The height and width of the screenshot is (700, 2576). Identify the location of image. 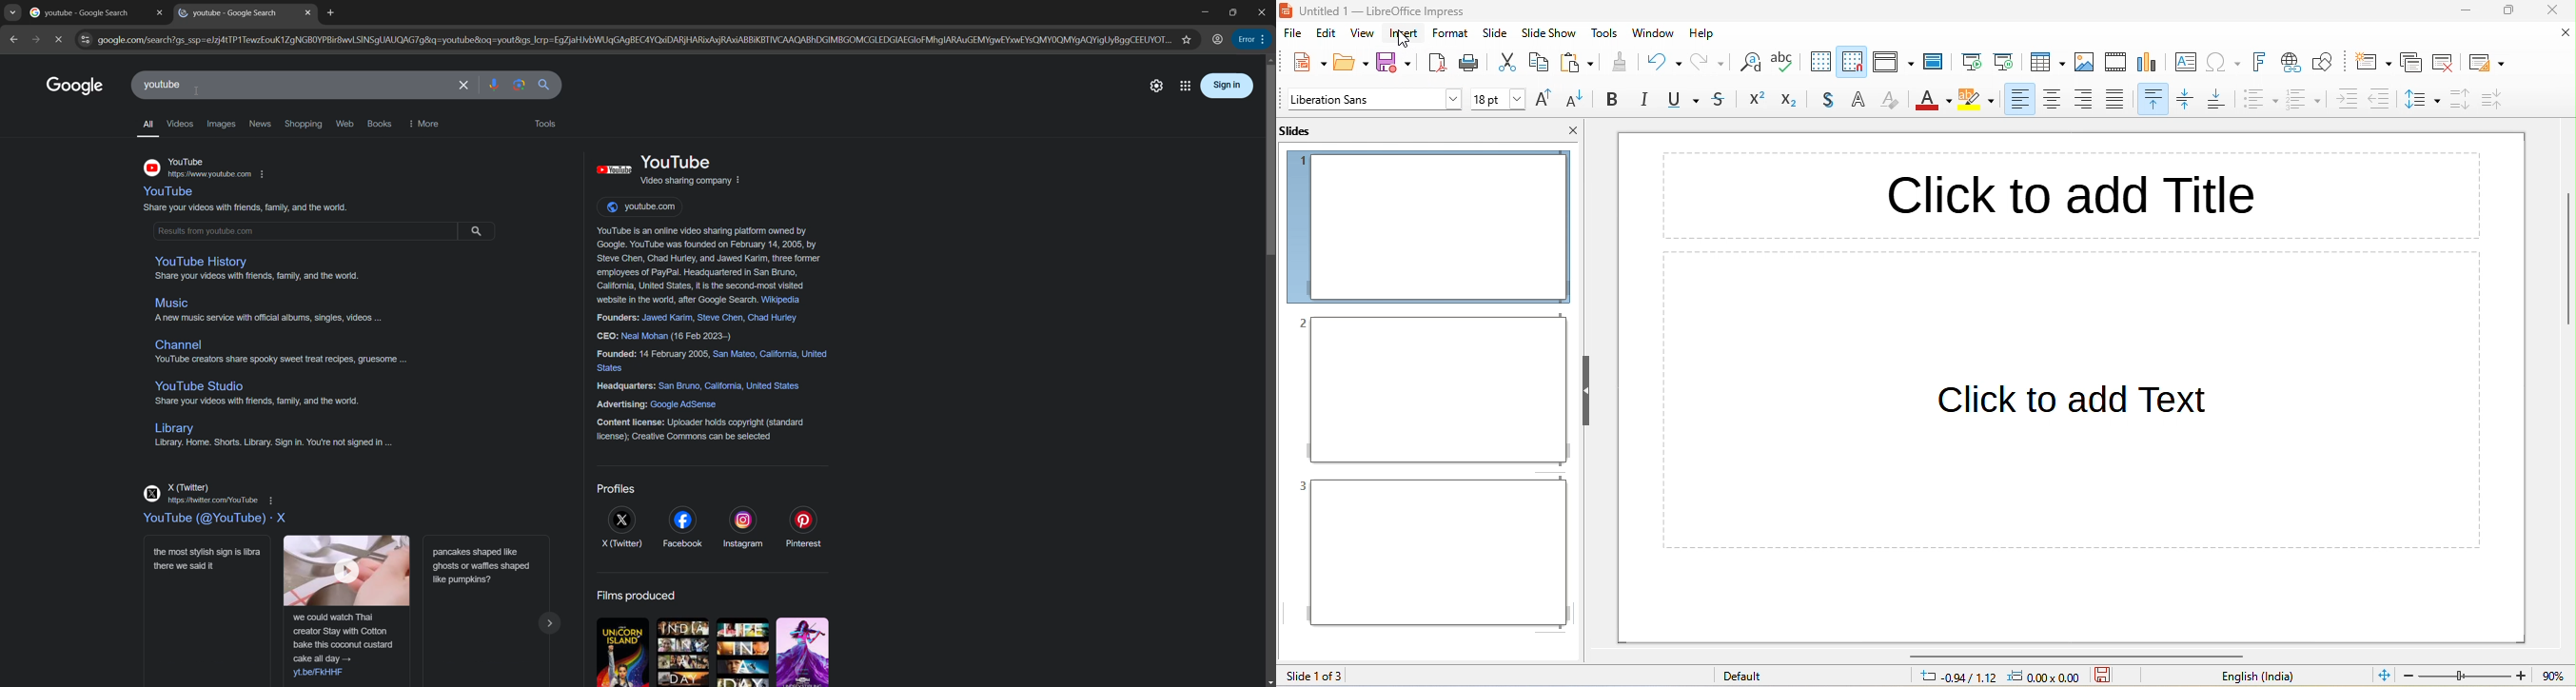
(2086, 63).